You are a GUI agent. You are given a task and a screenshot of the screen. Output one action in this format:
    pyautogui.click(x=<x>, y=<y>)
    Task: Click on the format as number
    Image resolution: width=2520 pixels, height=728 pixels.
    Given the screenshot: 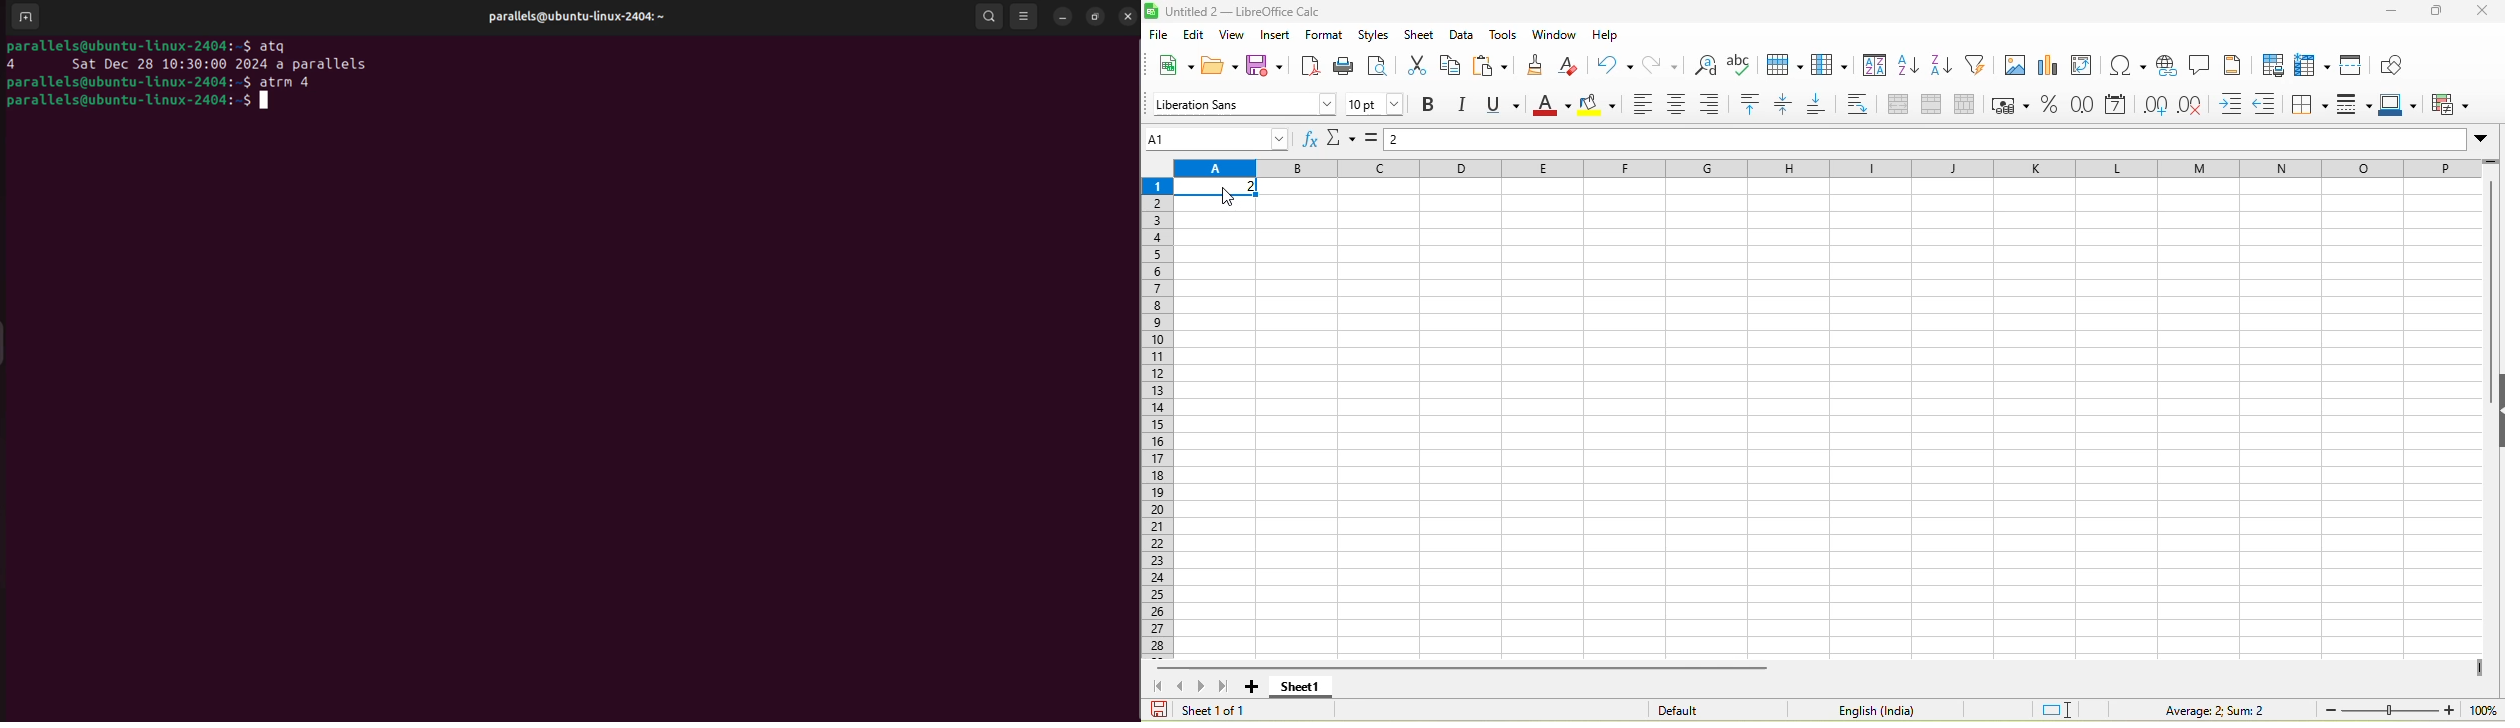 What is the action you would take?
    pyautogui.click(x=2085, y=106)
    